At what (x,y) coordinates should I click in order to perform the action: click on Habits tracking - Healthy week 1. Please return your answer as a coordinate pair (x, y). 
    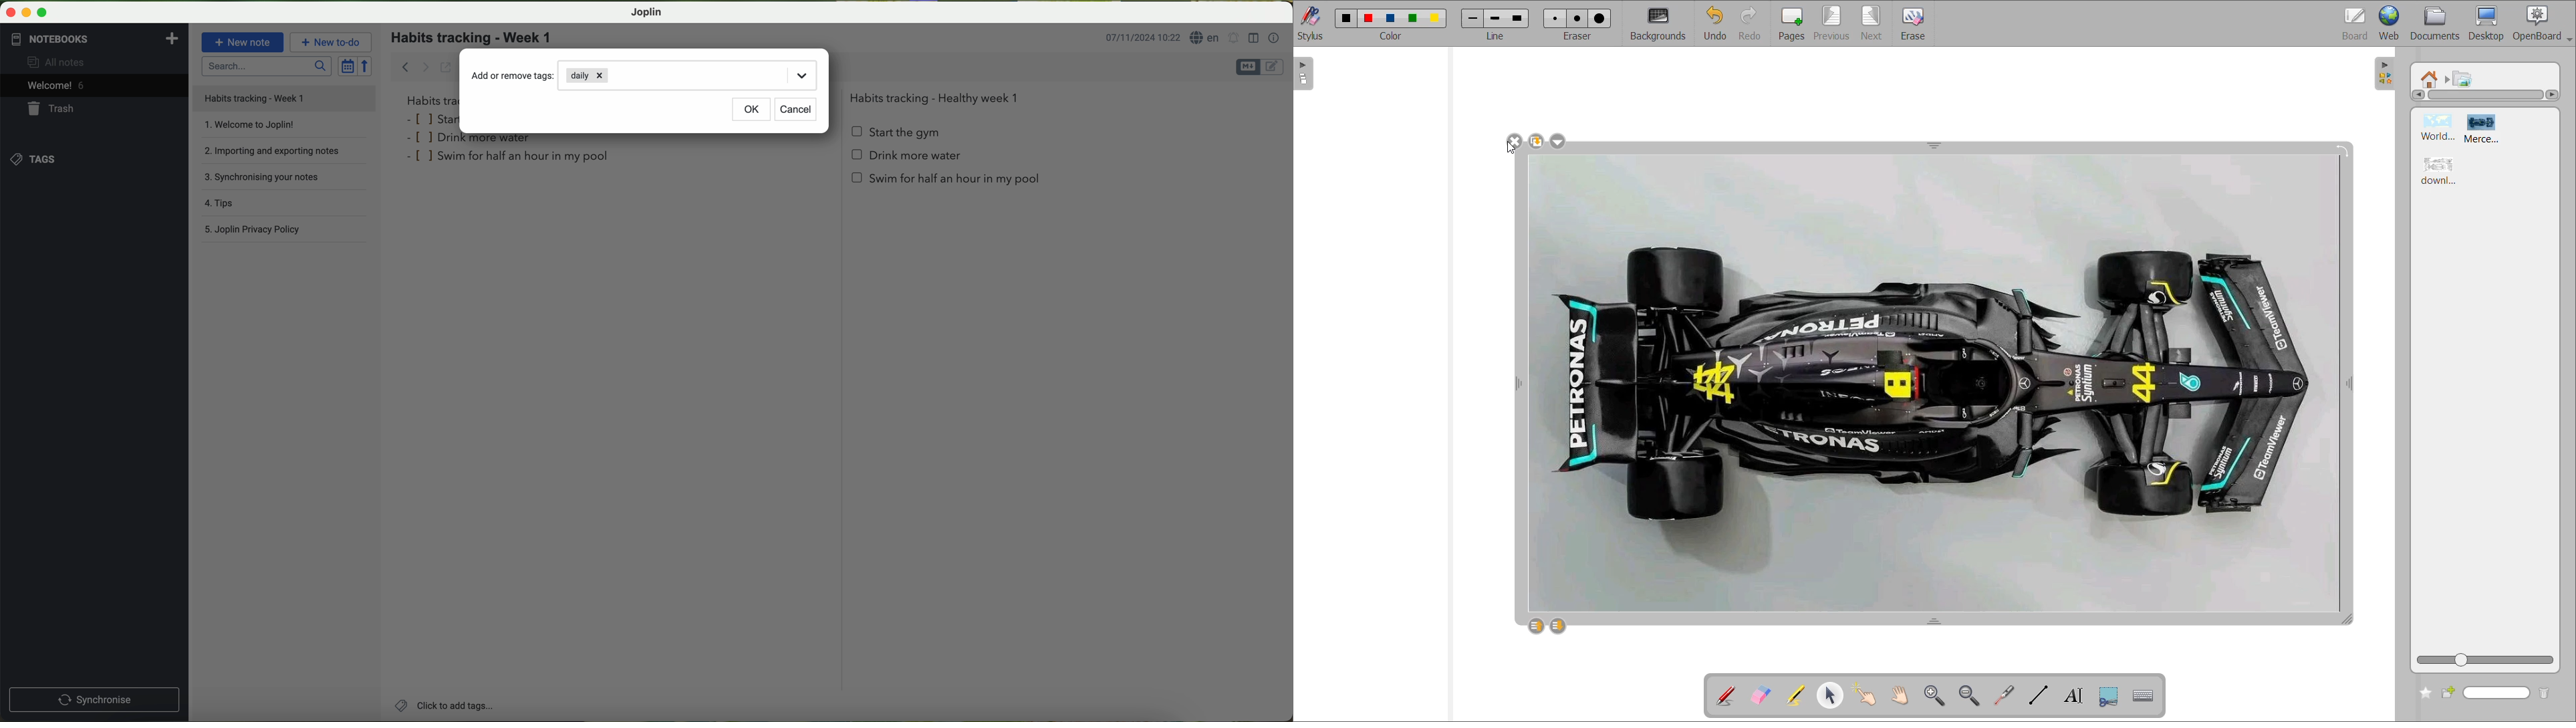
    Looking at the image, I should click on (939, 96).